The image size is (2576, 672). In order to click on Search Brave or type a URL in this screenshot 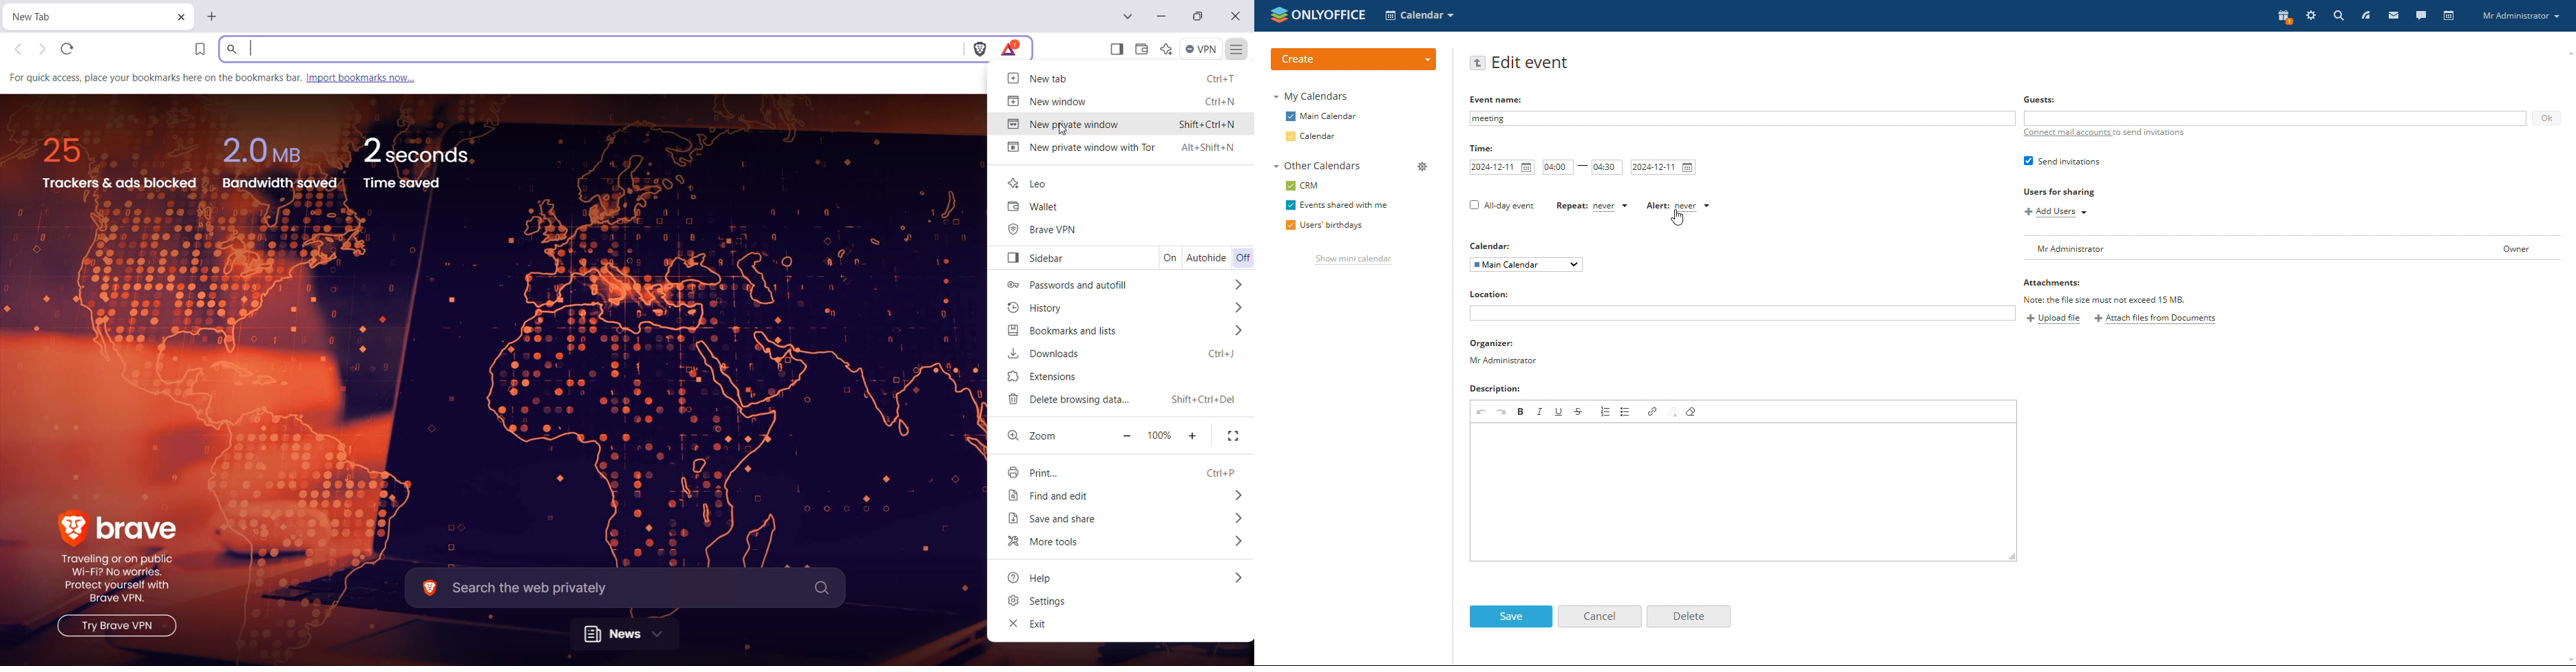, I will do `click(592, 48)`.